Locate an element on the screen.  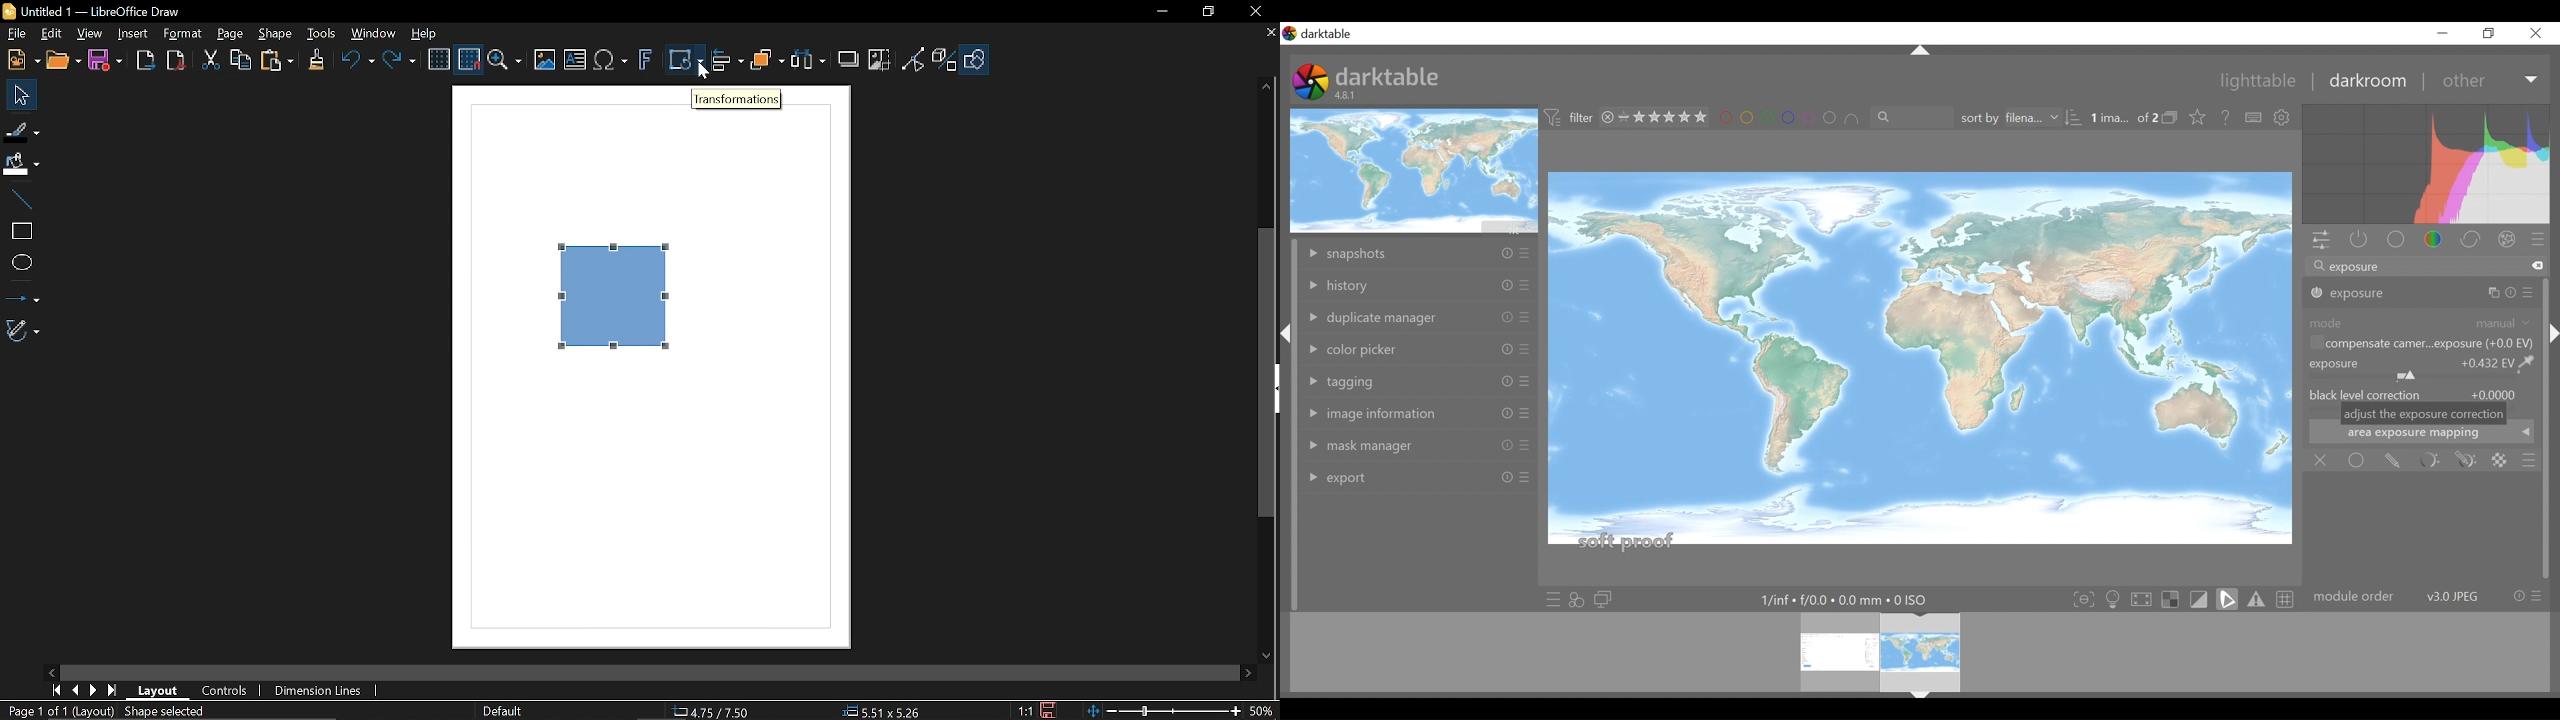
Open is located at coordinates (64, 60).